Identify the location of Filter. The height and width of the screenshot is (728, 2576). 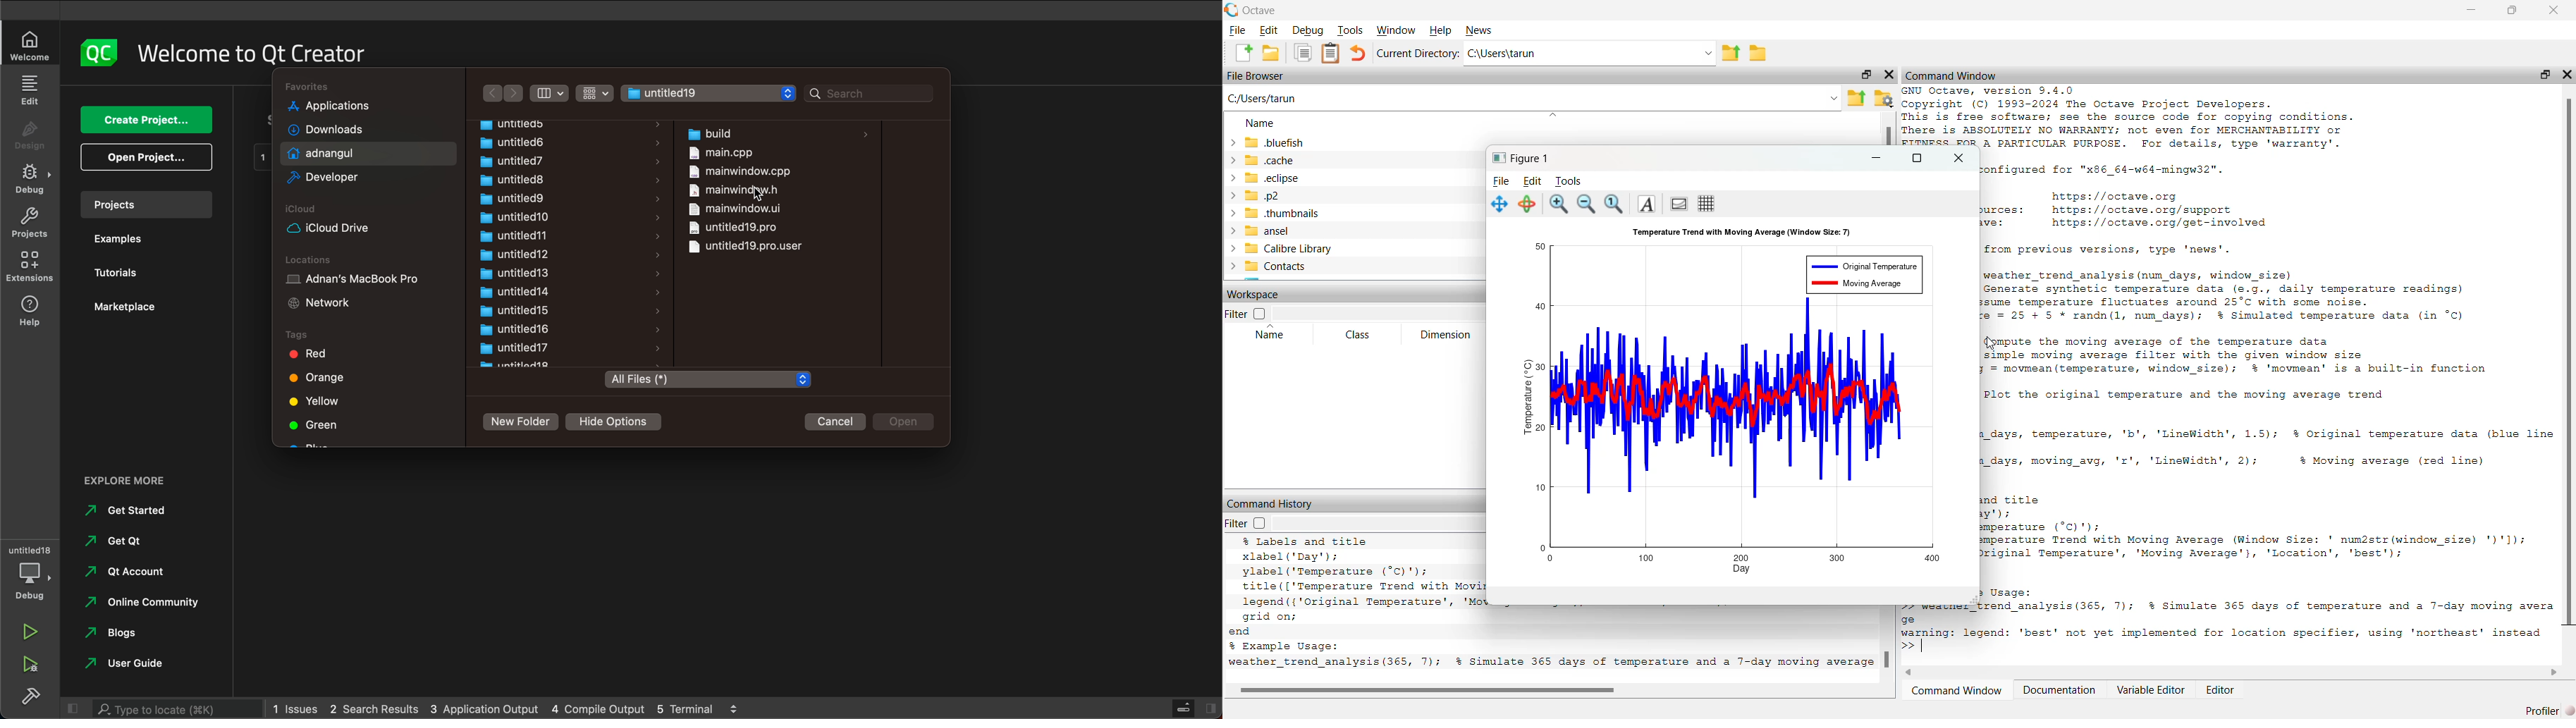
(1245, 313).